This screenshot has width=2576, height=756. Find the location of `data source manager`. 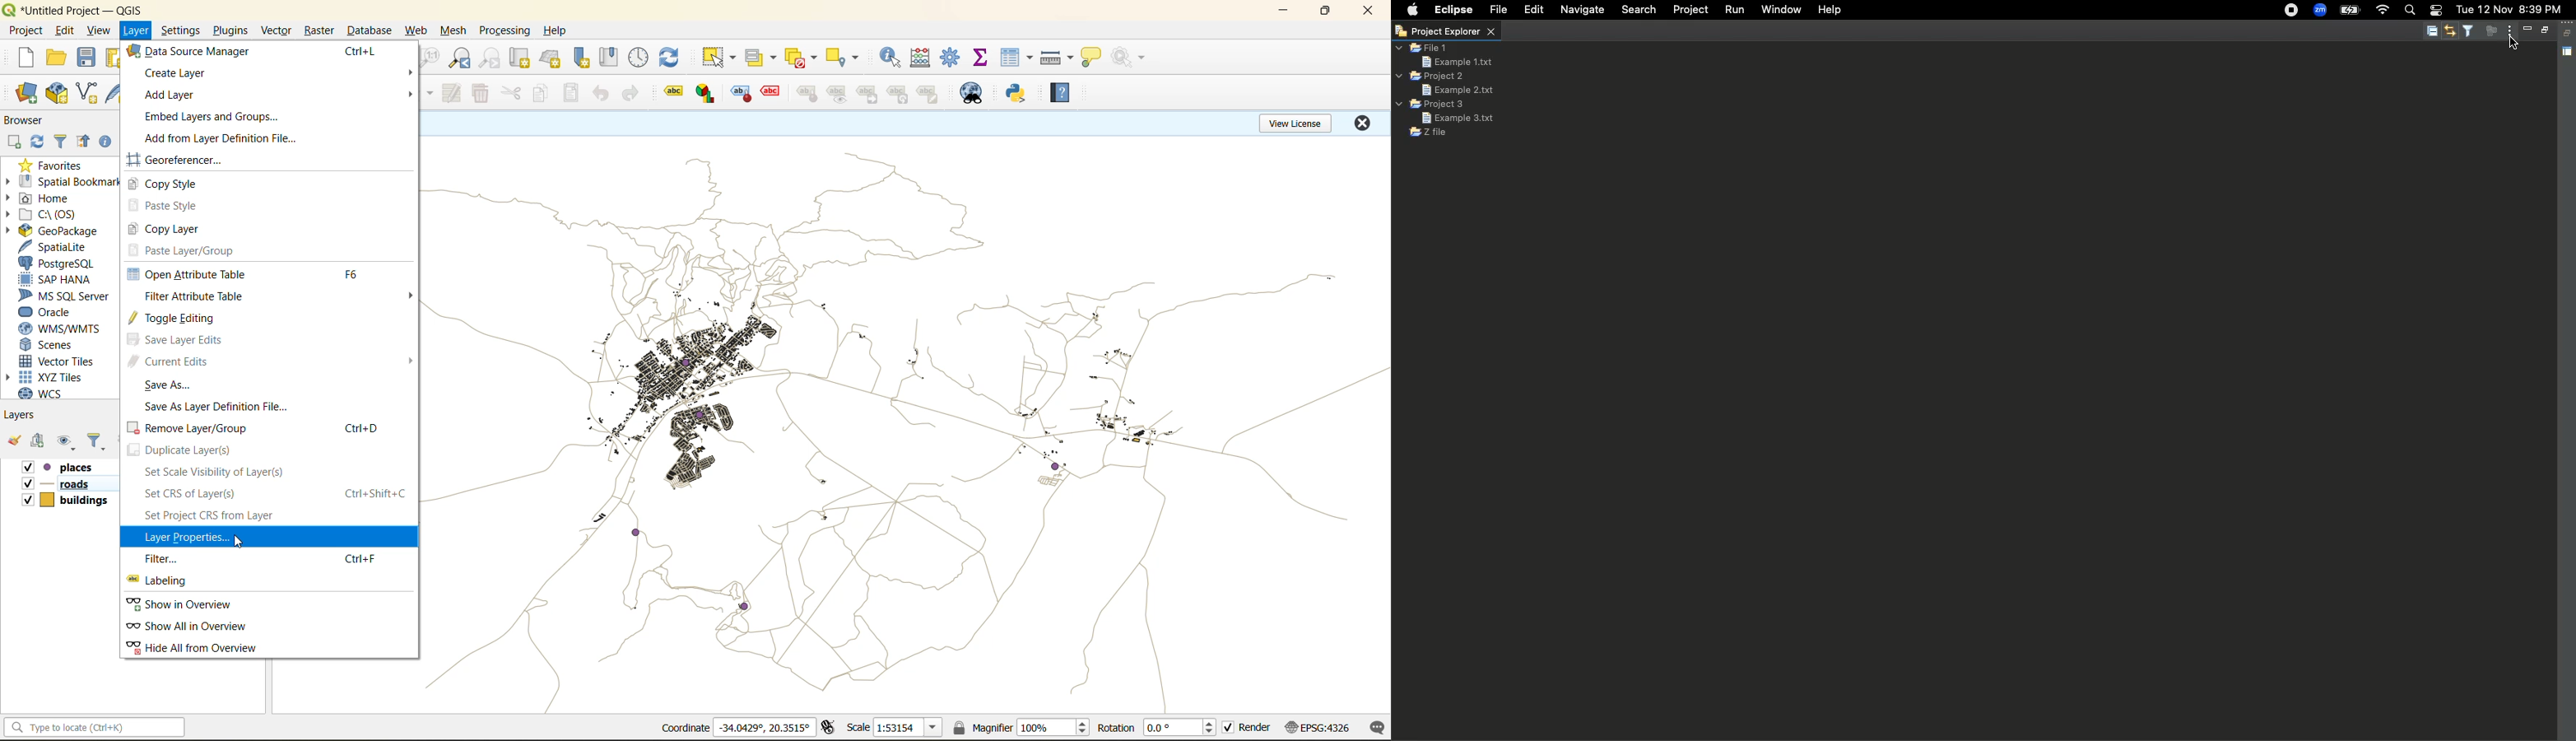

data source manager is located at coordinates (191, 51).